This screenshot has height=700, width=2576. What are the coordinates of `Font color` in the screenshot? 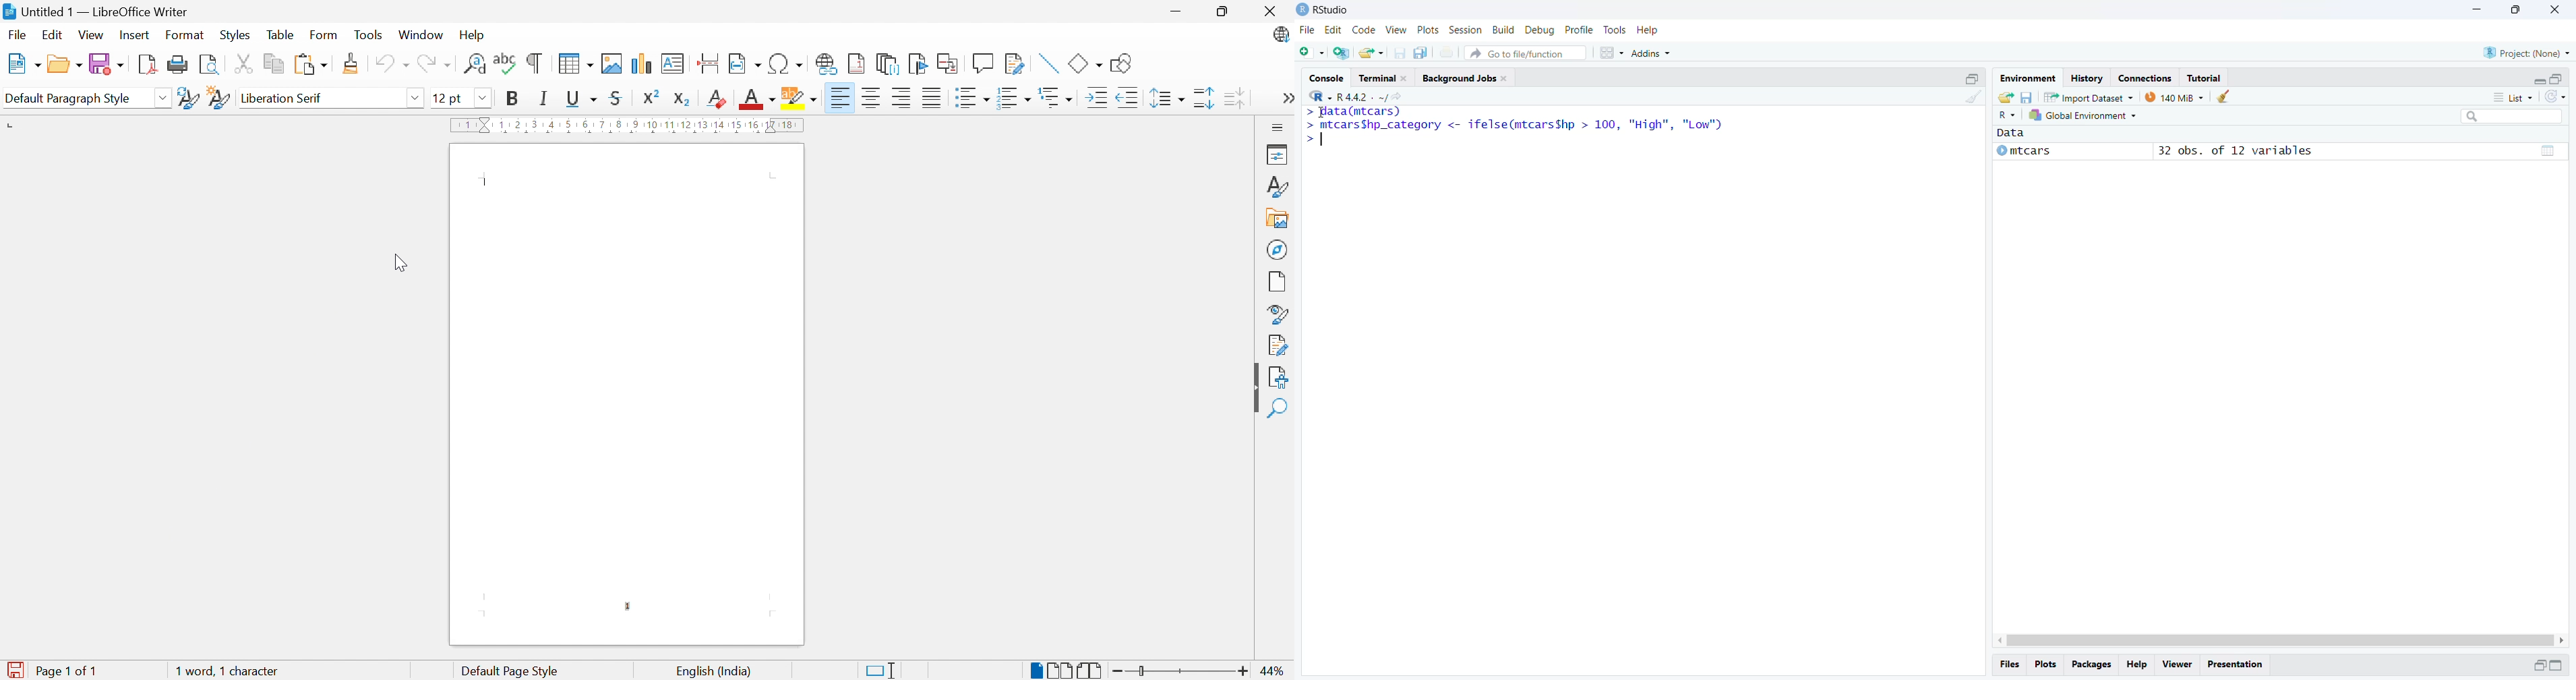 It's located at (758, 101).